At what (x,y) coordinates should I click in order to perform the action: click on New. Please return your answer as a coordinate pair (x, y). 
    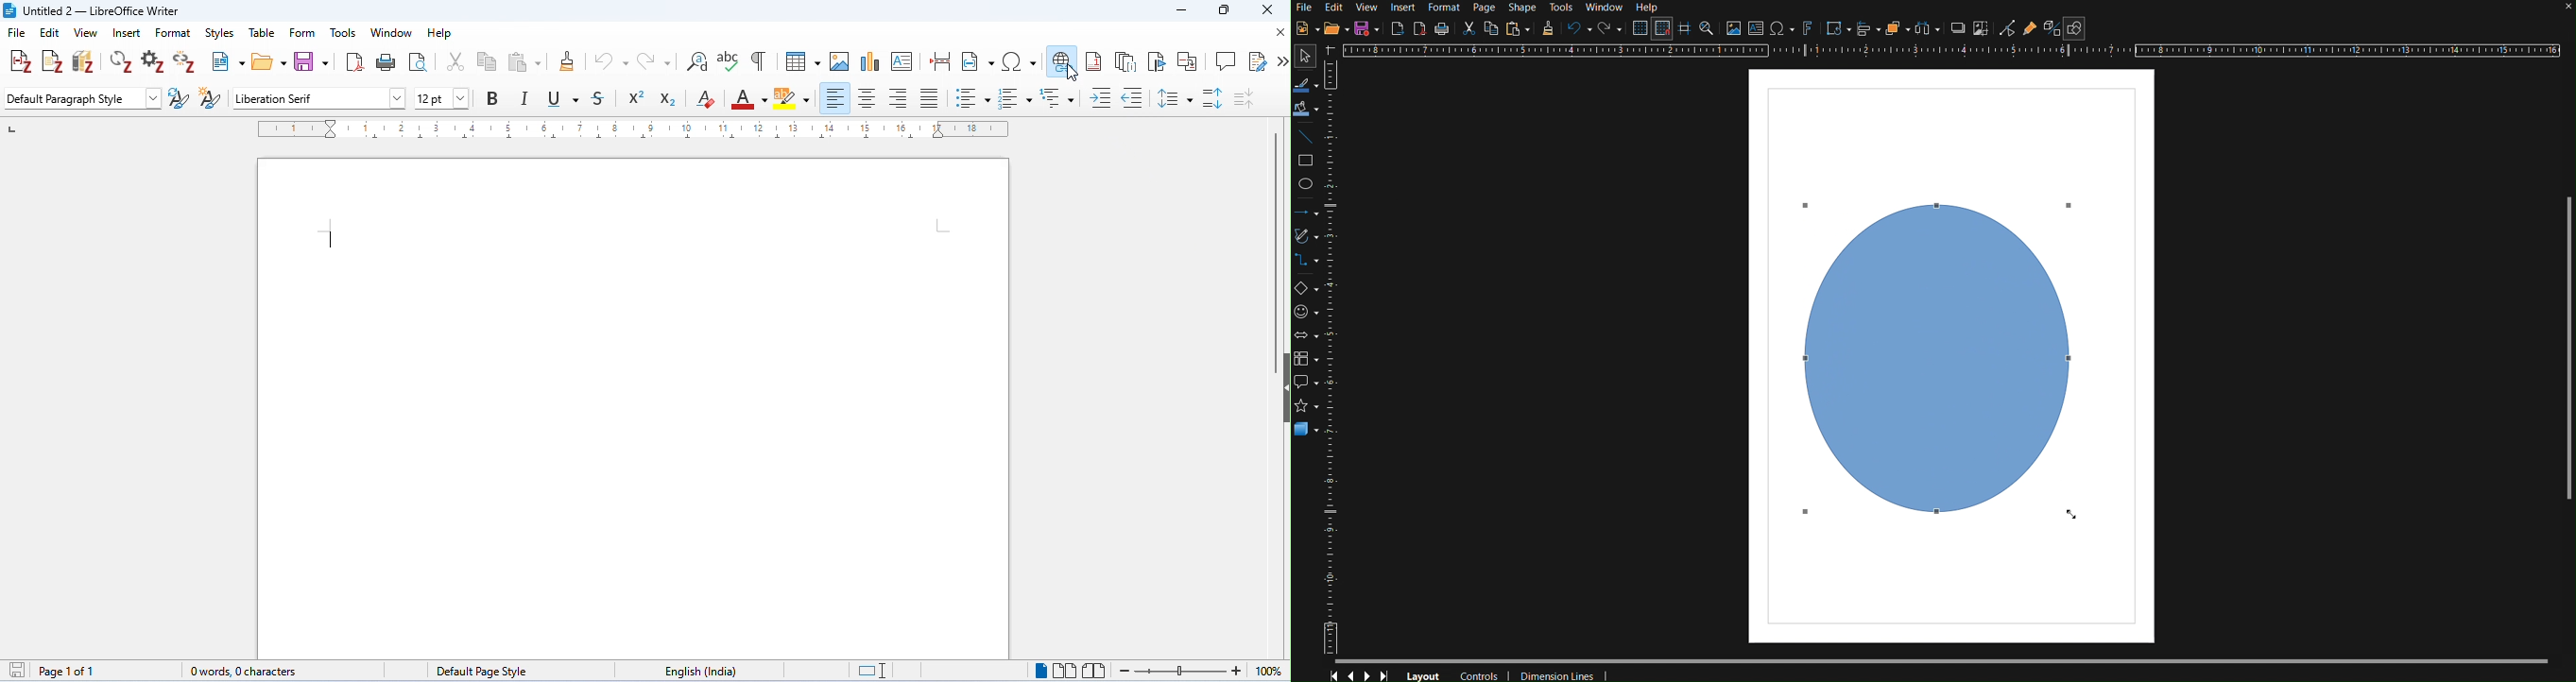
    Looking at the image, I should click on (1304, 29).